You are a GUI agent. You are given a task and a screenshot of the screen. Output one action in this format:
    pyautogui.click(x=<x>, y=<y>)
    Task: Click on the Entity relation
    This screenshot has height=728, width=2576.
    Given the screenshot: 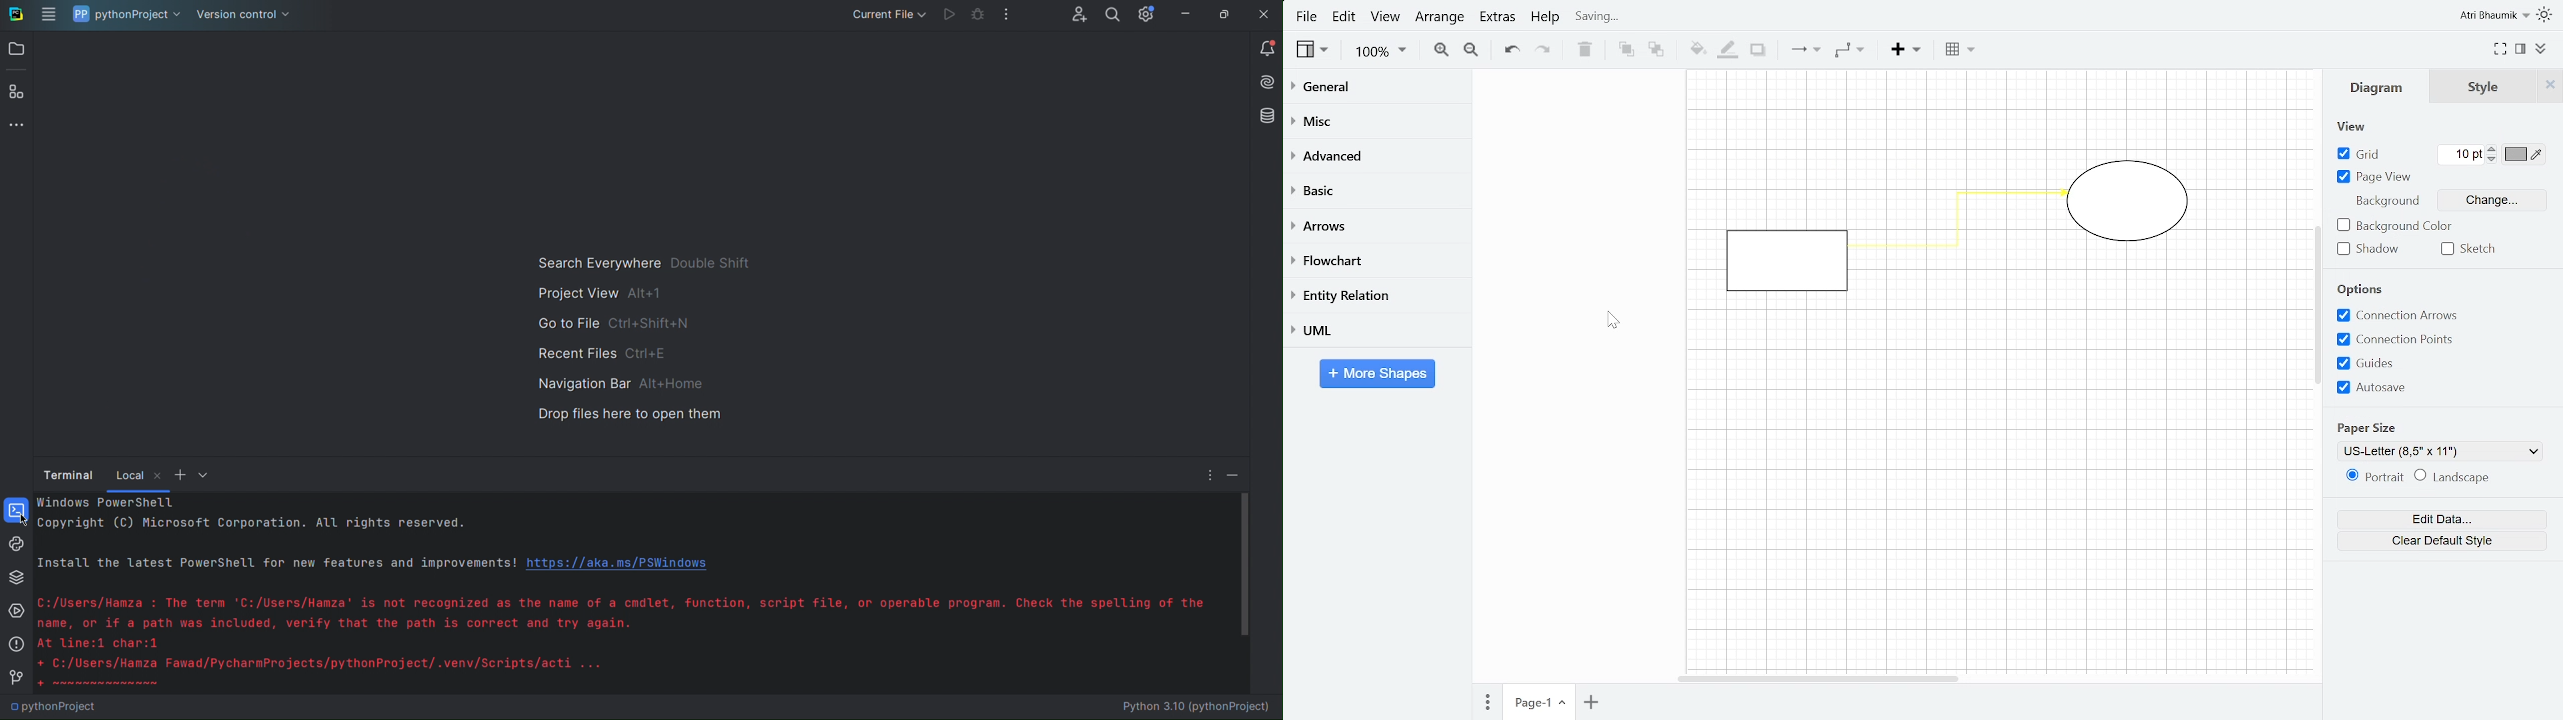 What is the action you would take?
    pyautogui.click(x=1374, y=294)
    